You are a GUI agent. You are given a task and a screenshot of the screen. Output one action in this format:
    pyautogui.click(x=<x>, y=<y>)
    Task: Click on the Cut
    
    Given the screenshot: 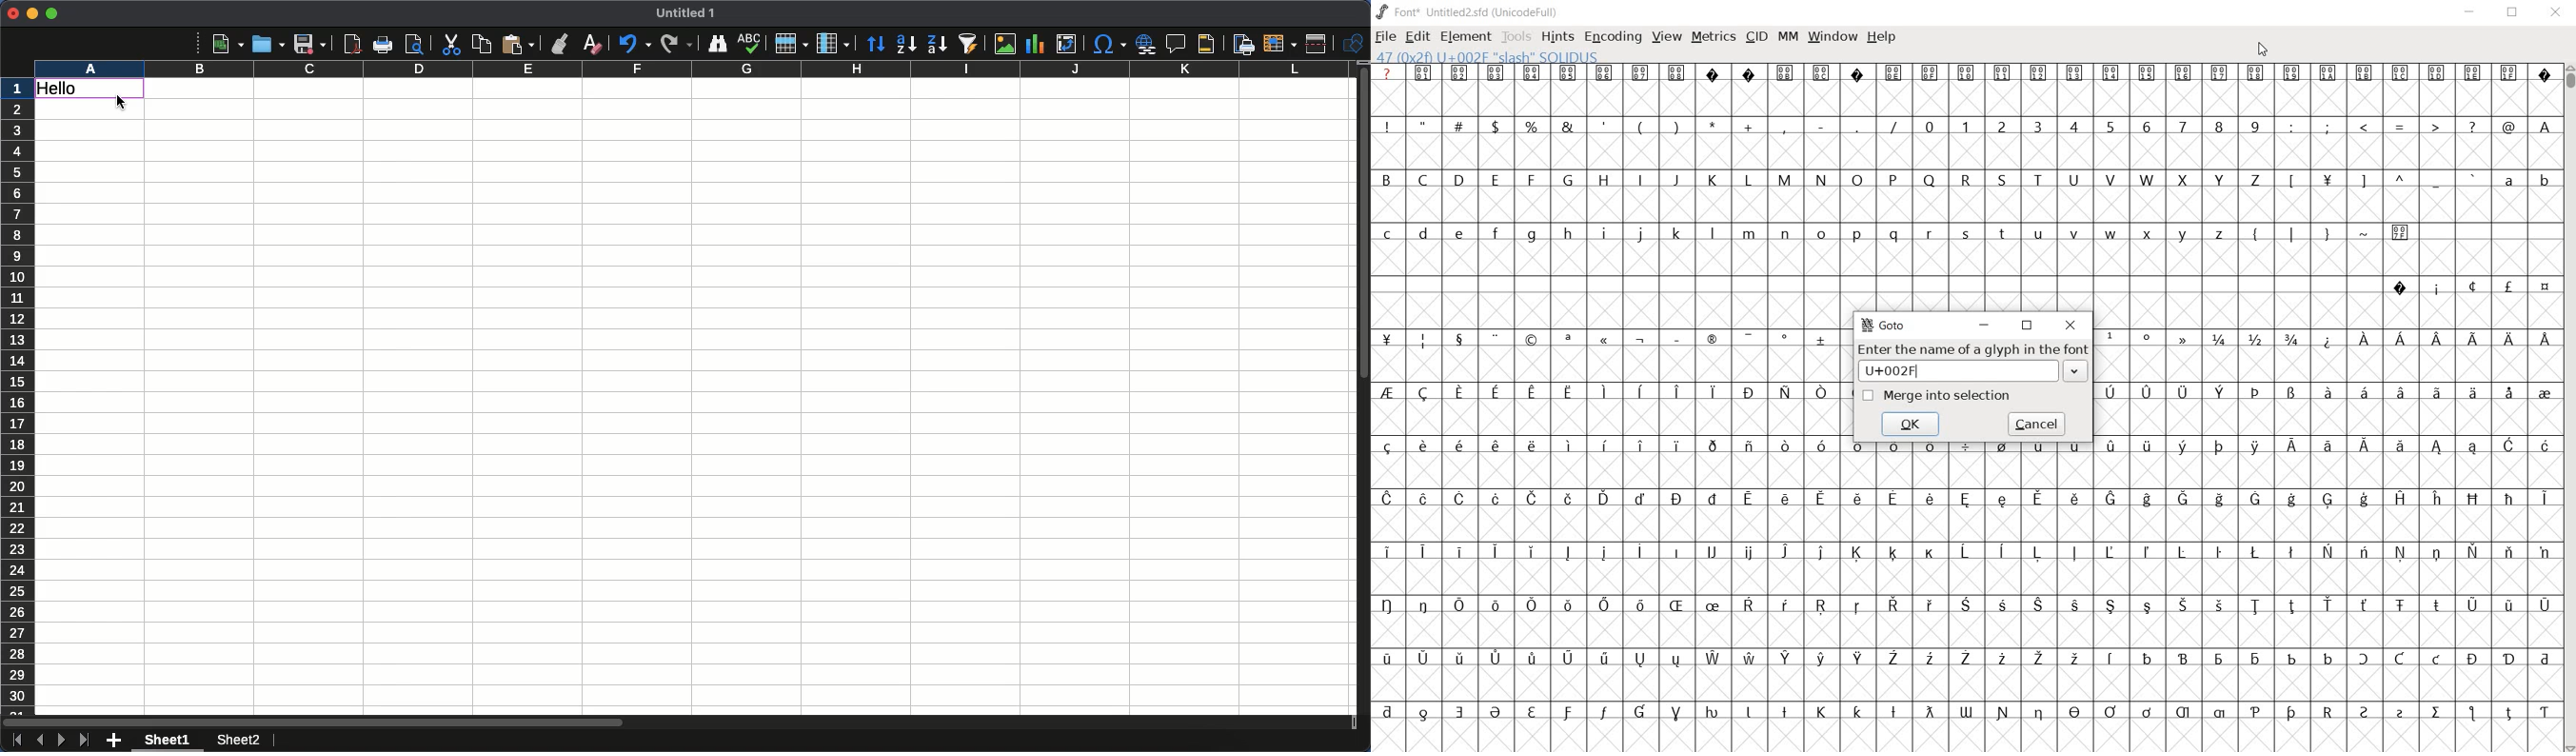 What is the action you would take?
    pyautogui.click(x=449, y=45)
    